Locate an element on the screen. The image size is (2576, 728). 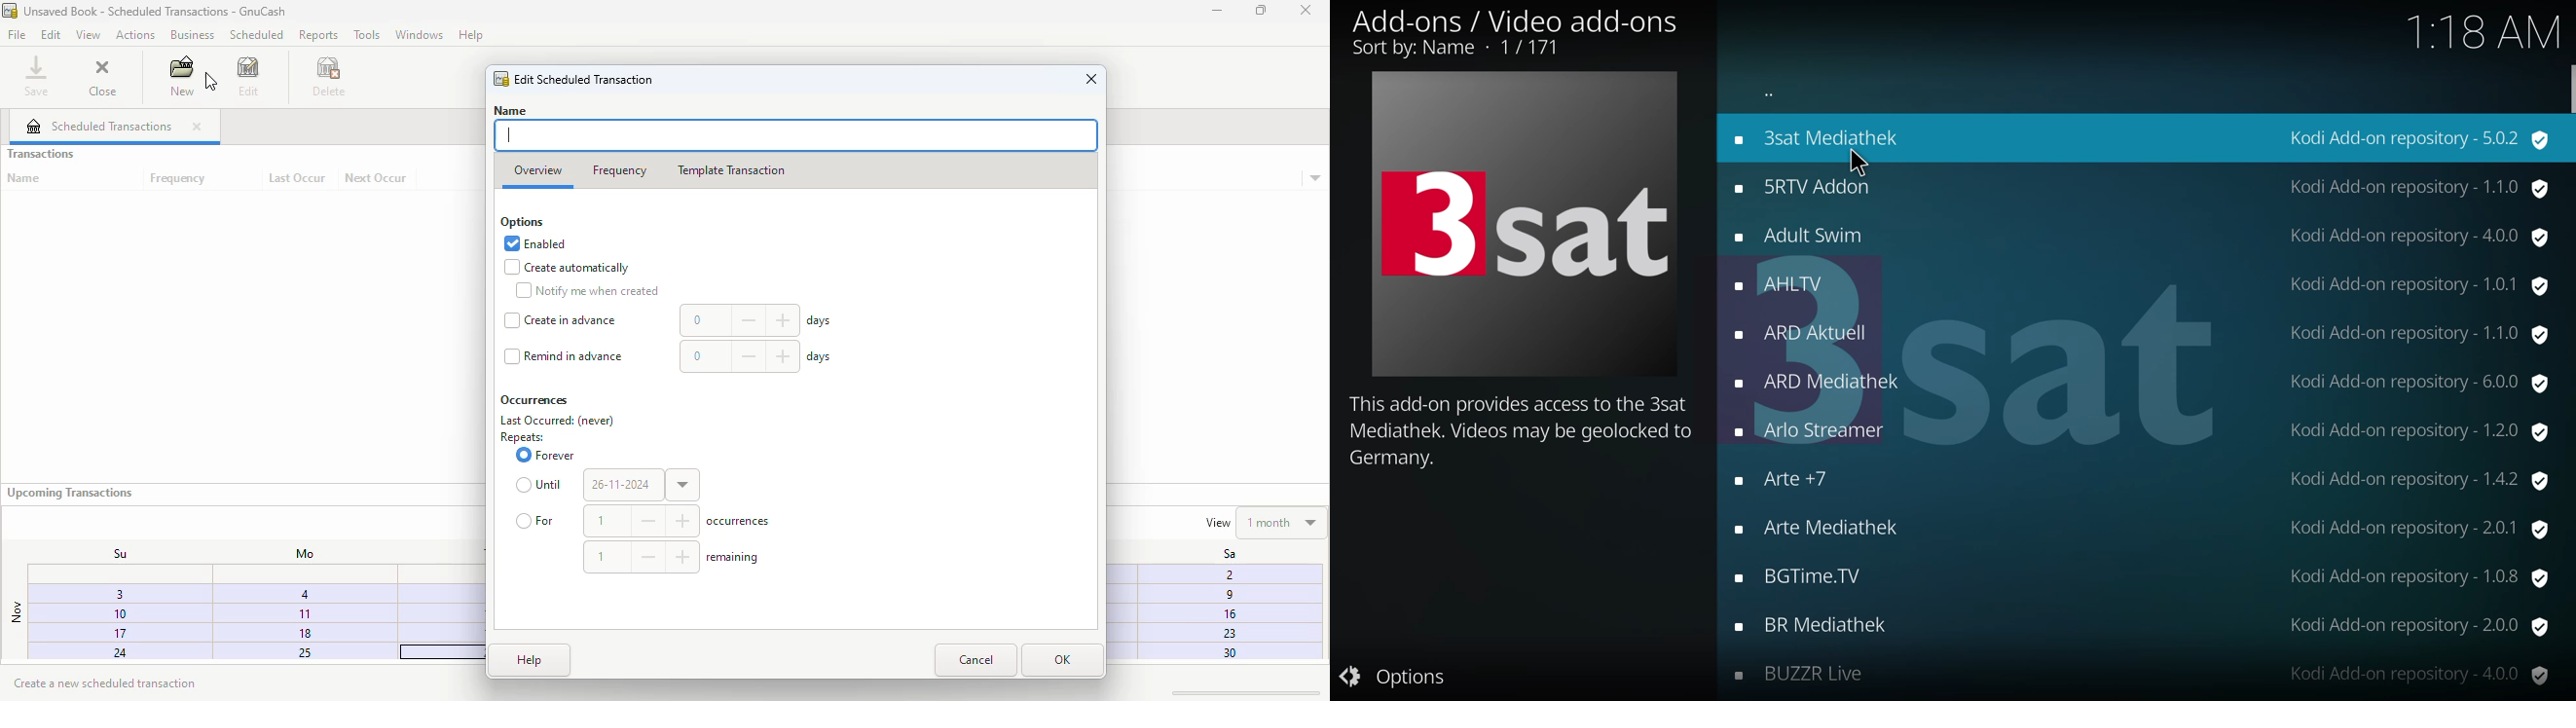
Su is located at coordinates (110, 553).